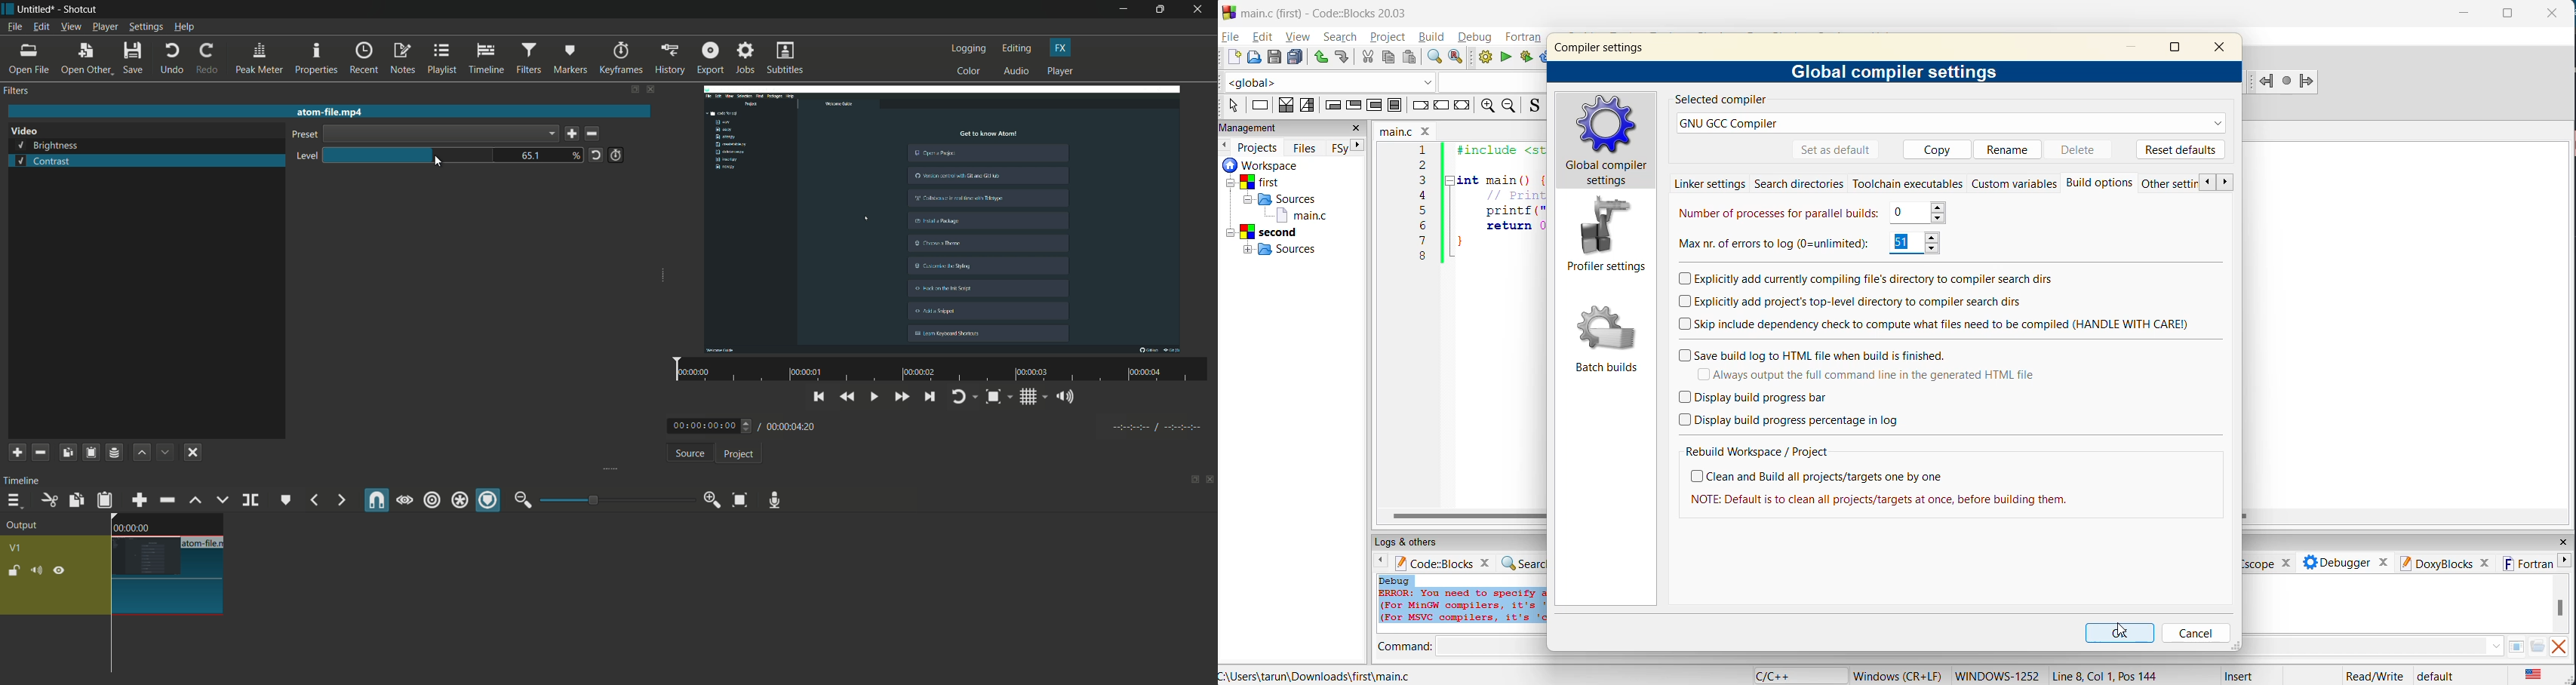 The height and width of the screenshot is (700, 2576). What do you see at coordinates (1342, 58) in the screenshot?
I see `redo` at bounding box center [1342, 58].